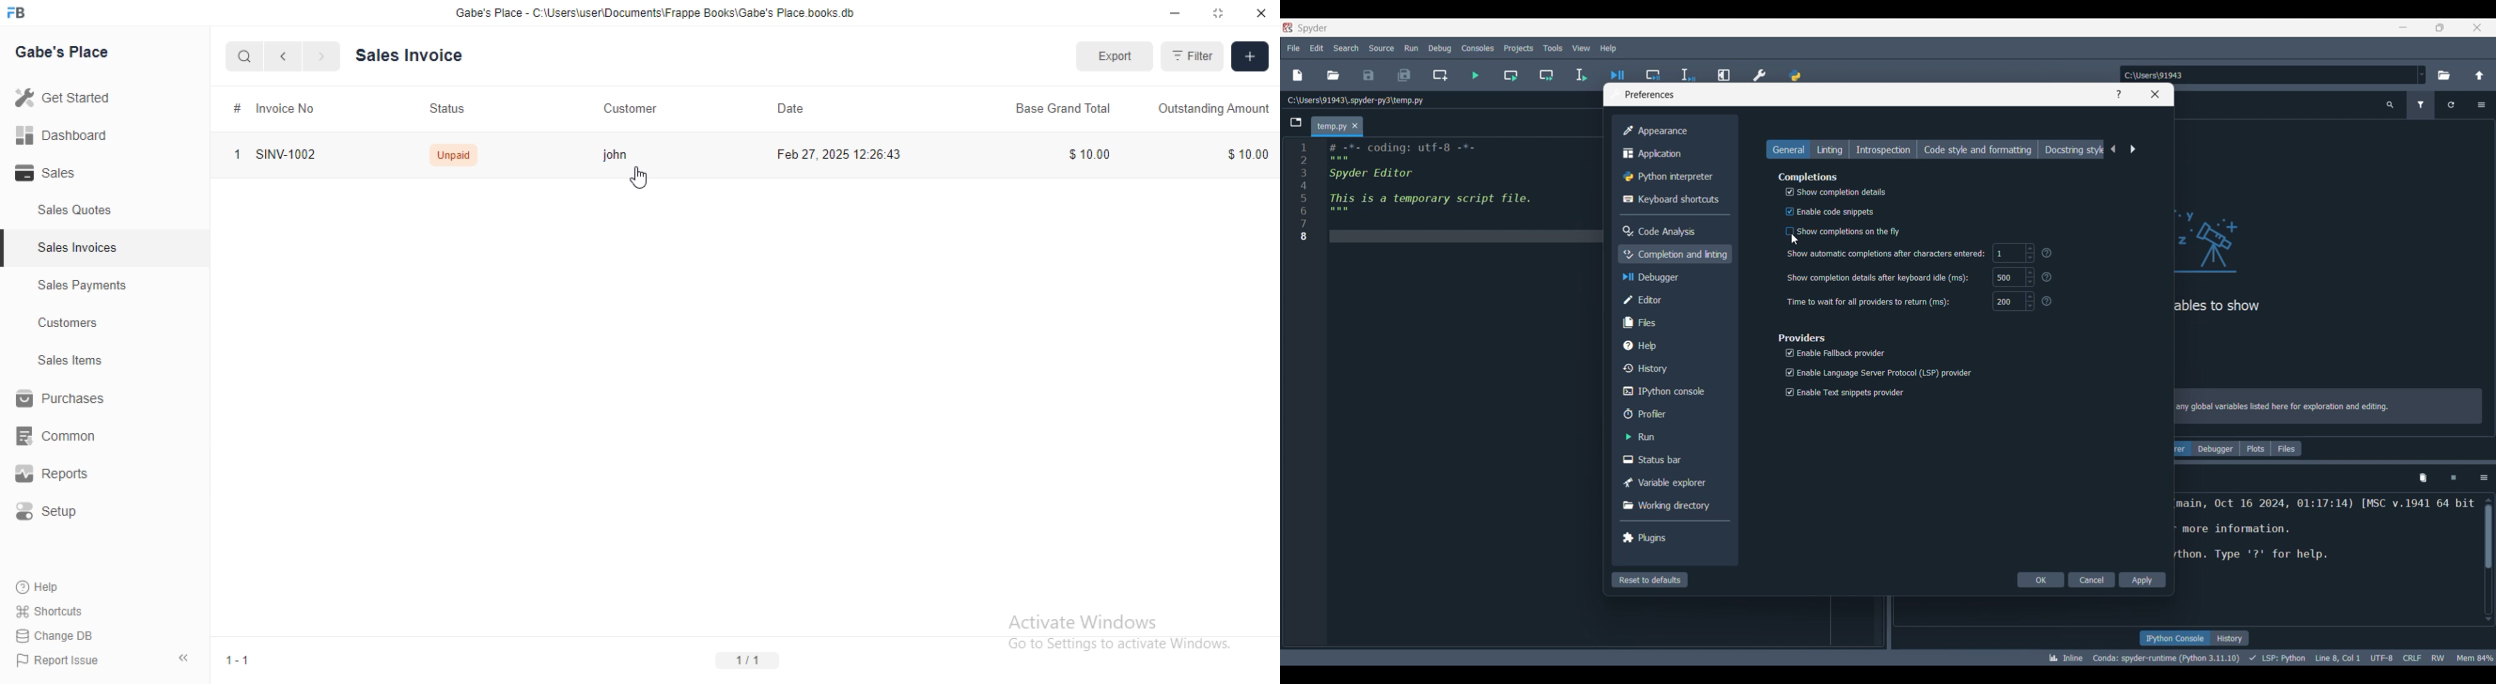 This screenshot has width=2520, height=700. Describe the element at coordinates (1672, 200) in the screenshot. I see `Keyboard shortcuts` at that location.